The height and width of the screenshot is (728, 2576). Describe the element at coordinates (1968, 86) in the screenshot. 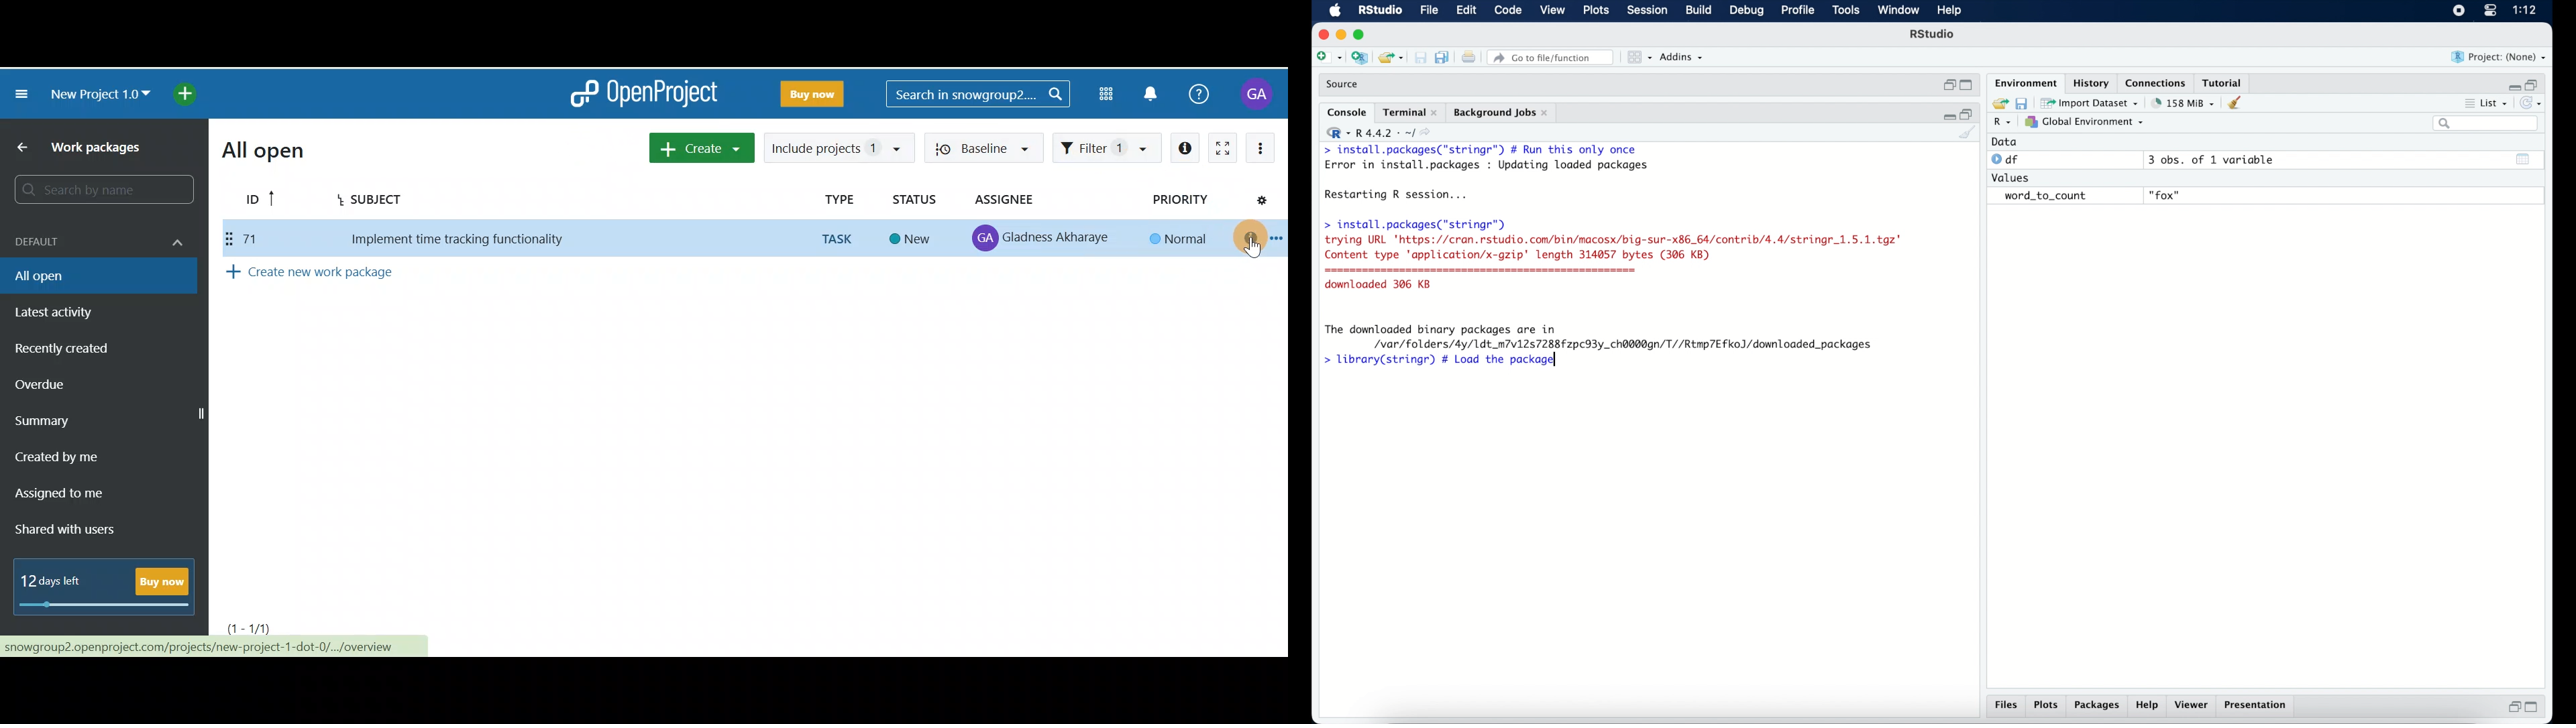

I see `maximize` at that location.